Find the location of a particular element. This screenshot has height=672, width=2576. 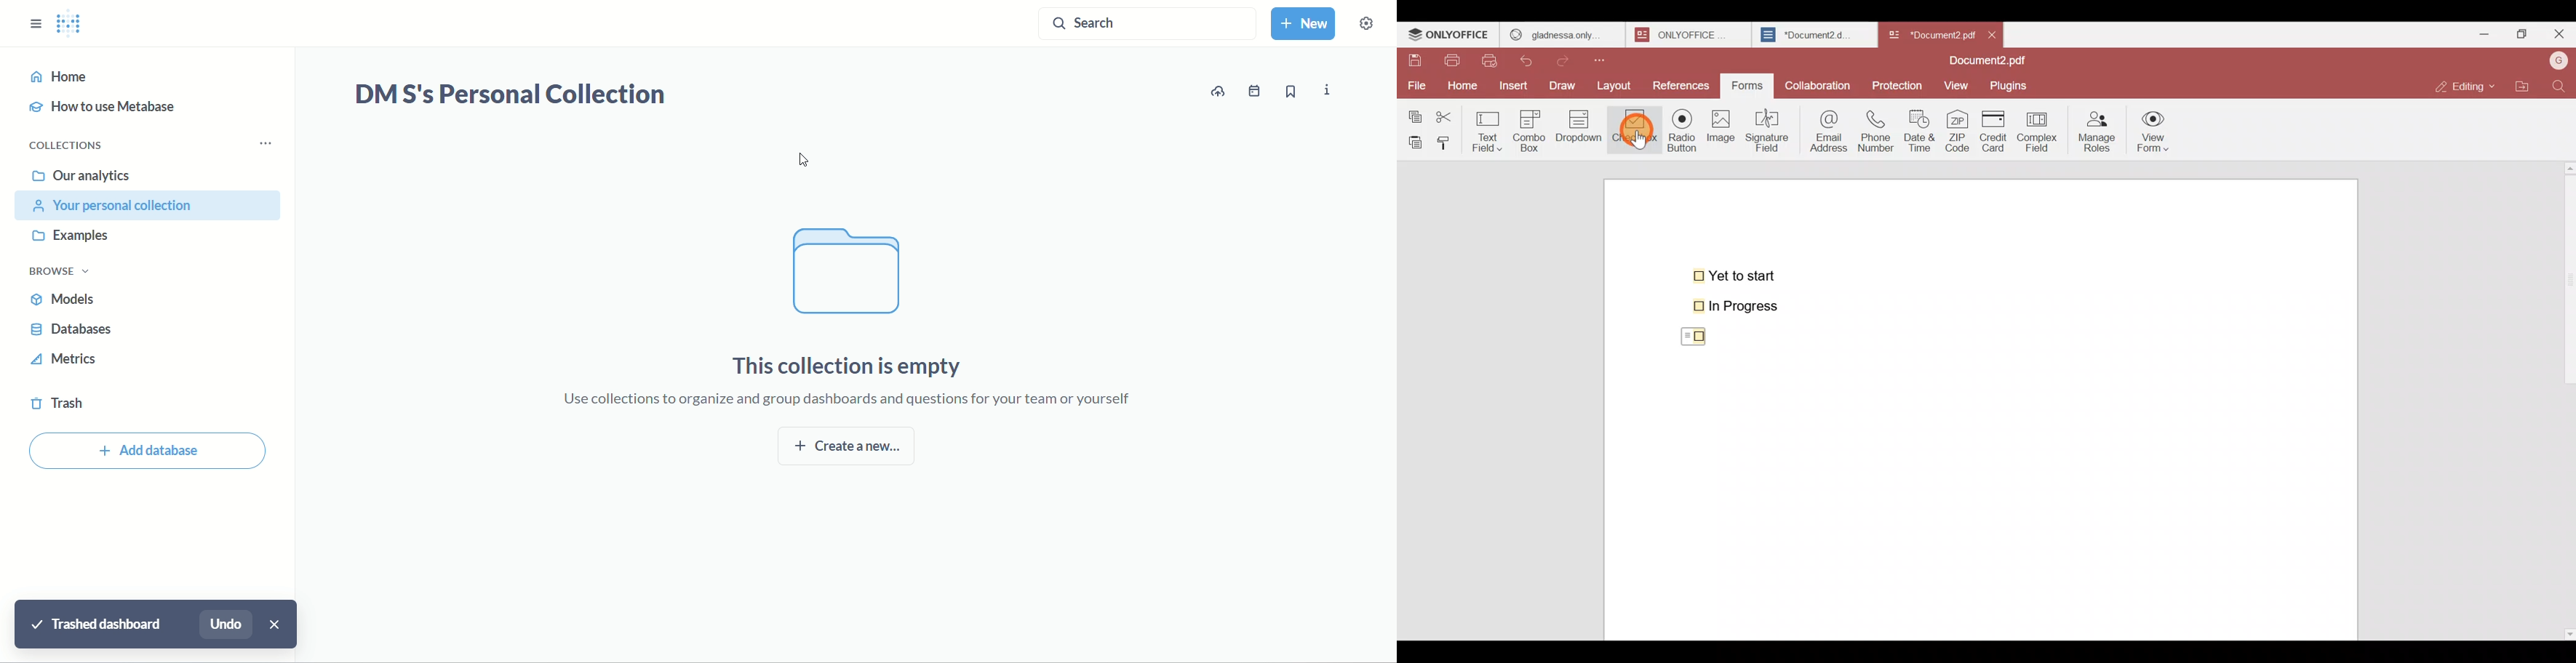

Forms is located at coordinates (1748, 84).